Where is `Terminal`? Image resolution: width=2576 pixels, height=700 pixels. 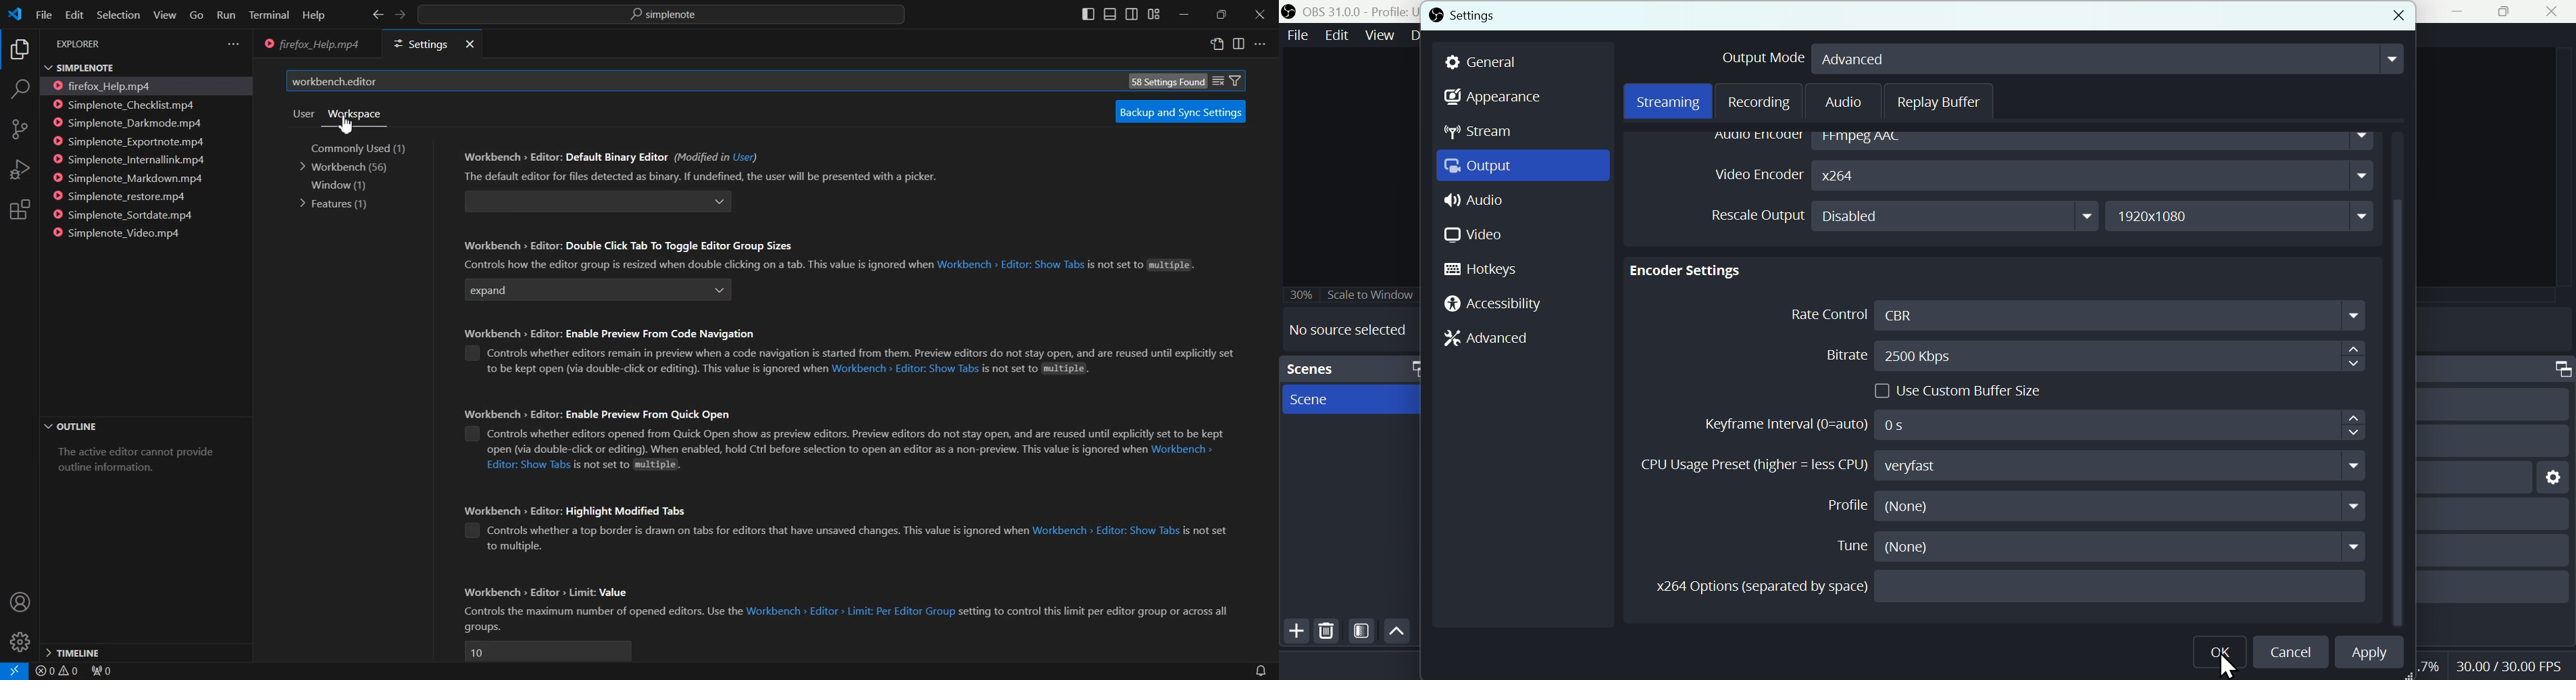 Terminal is located at coordinates (269, 16).